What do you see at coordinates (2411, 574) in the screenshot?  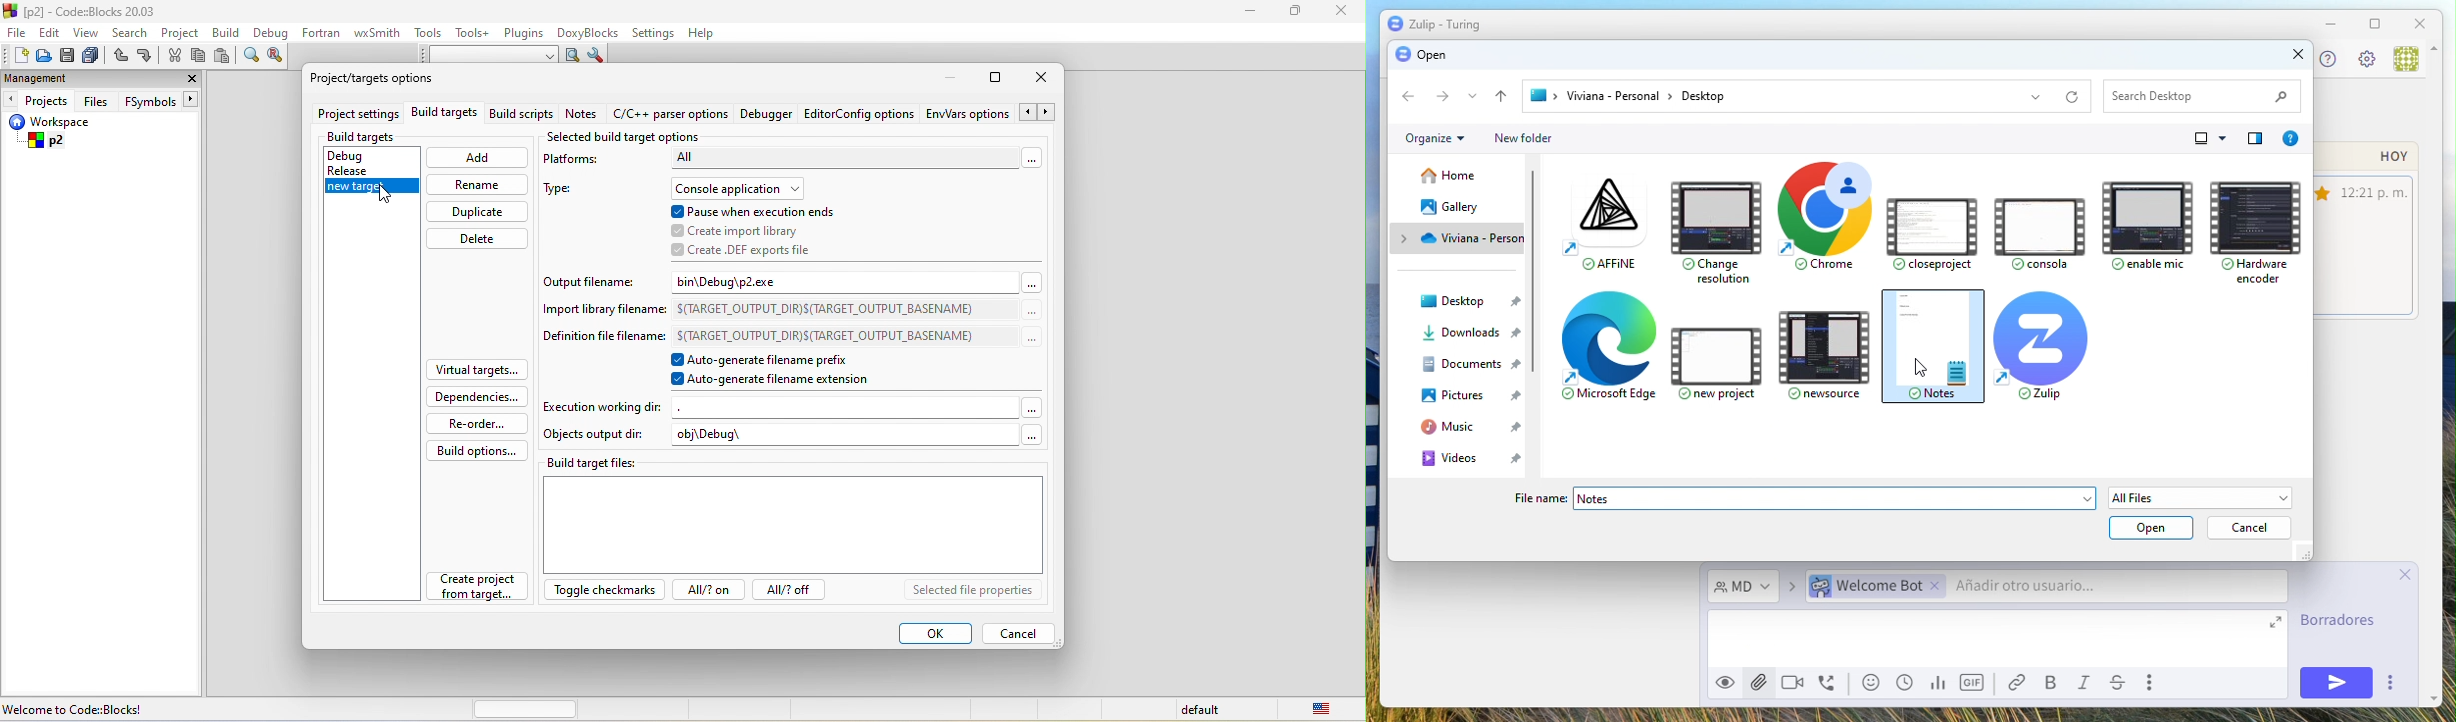 I see `close` at bounding box center [2411, 574].